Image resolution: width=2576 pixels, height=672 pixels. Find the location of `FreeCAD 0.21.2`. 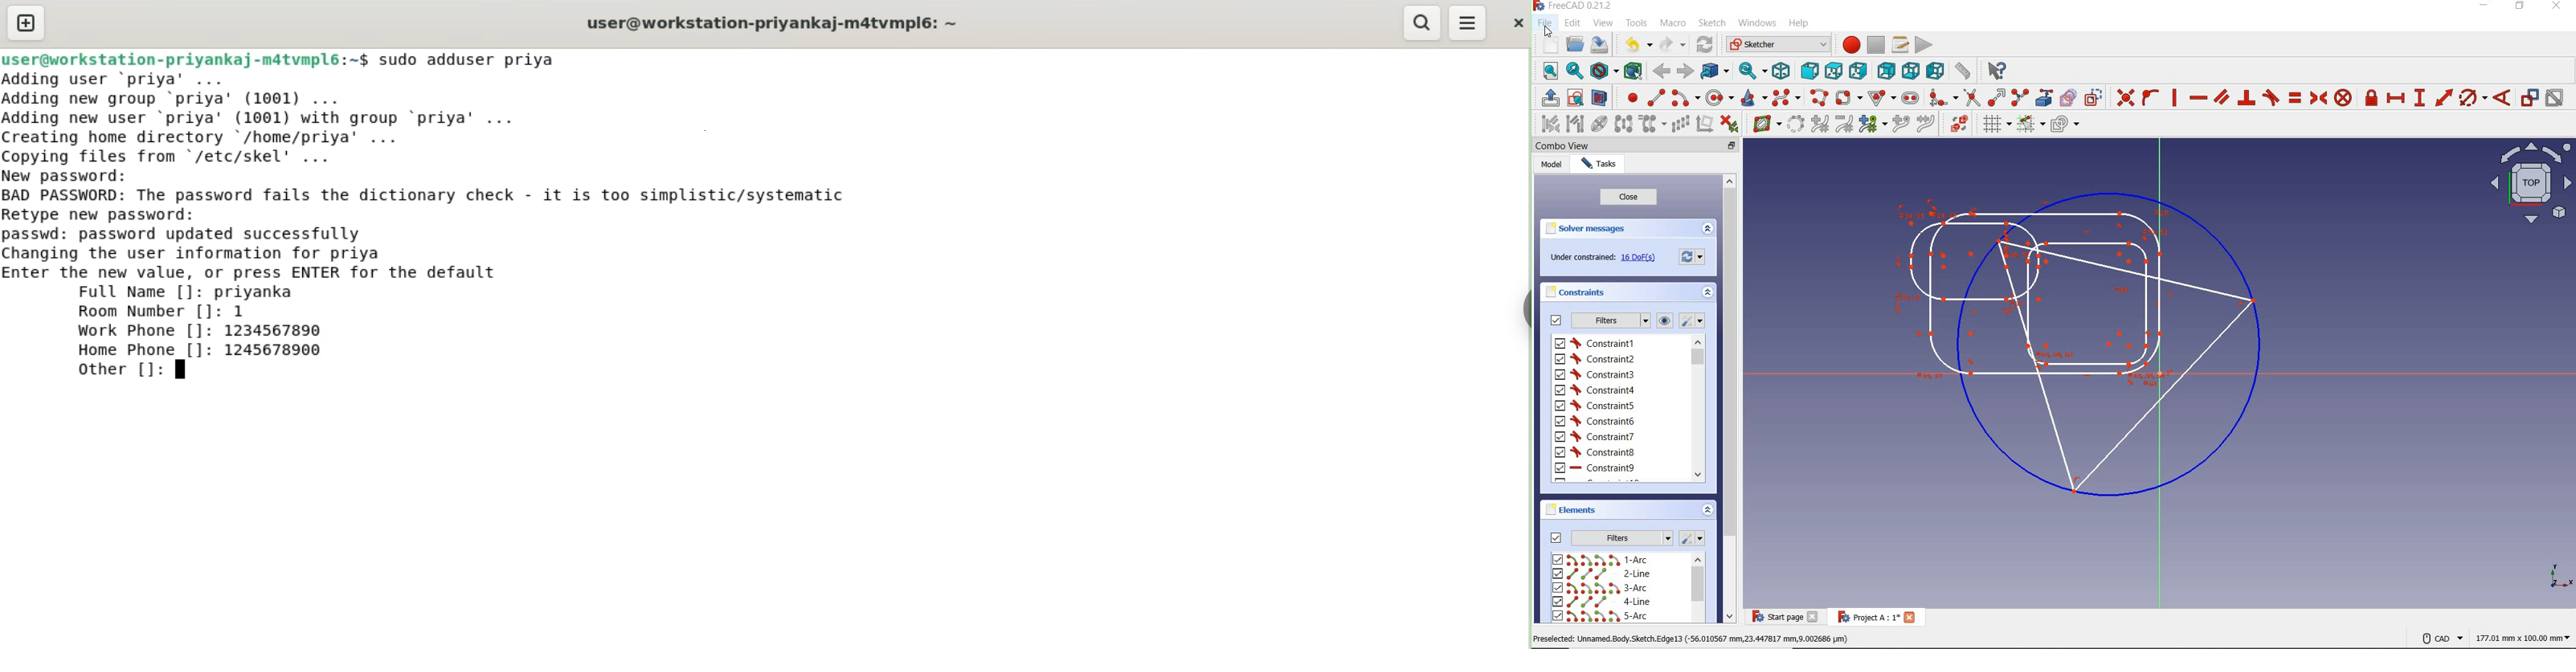

FreeCAD 0.21.2 is located at coordinates (1576, 6).